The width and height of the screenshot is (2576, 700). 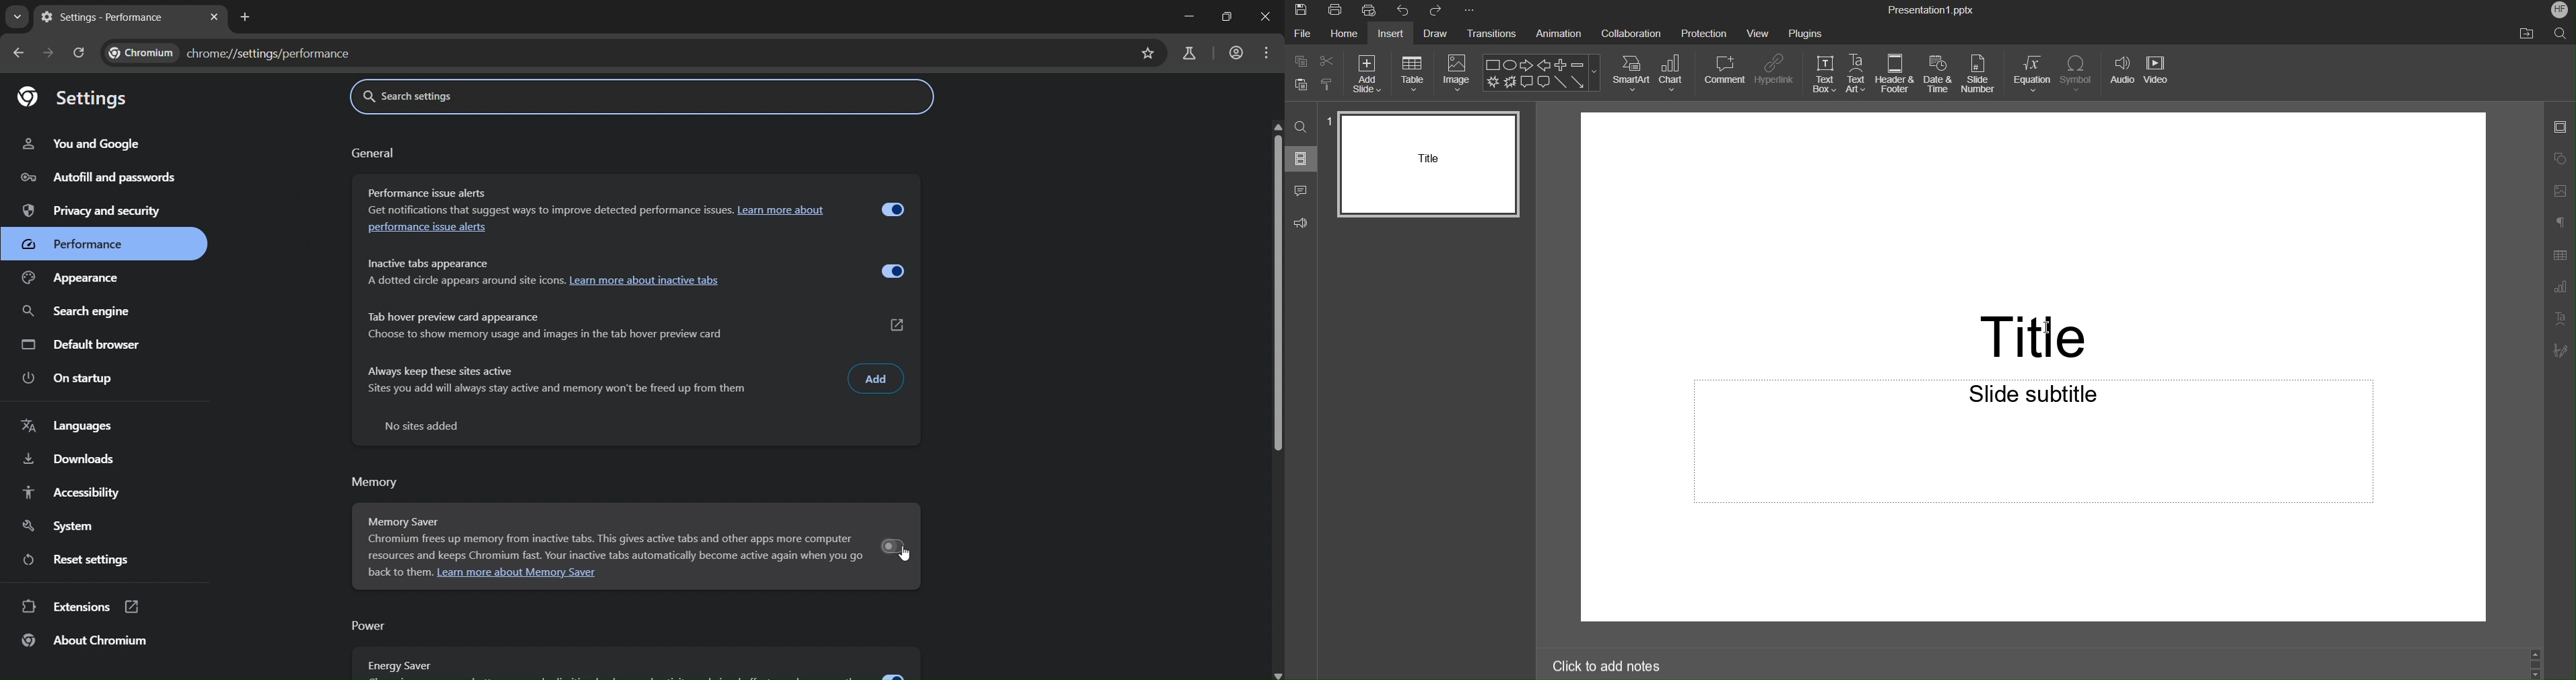 I want to click on Shape Settings, so click(x=2559, y=158).